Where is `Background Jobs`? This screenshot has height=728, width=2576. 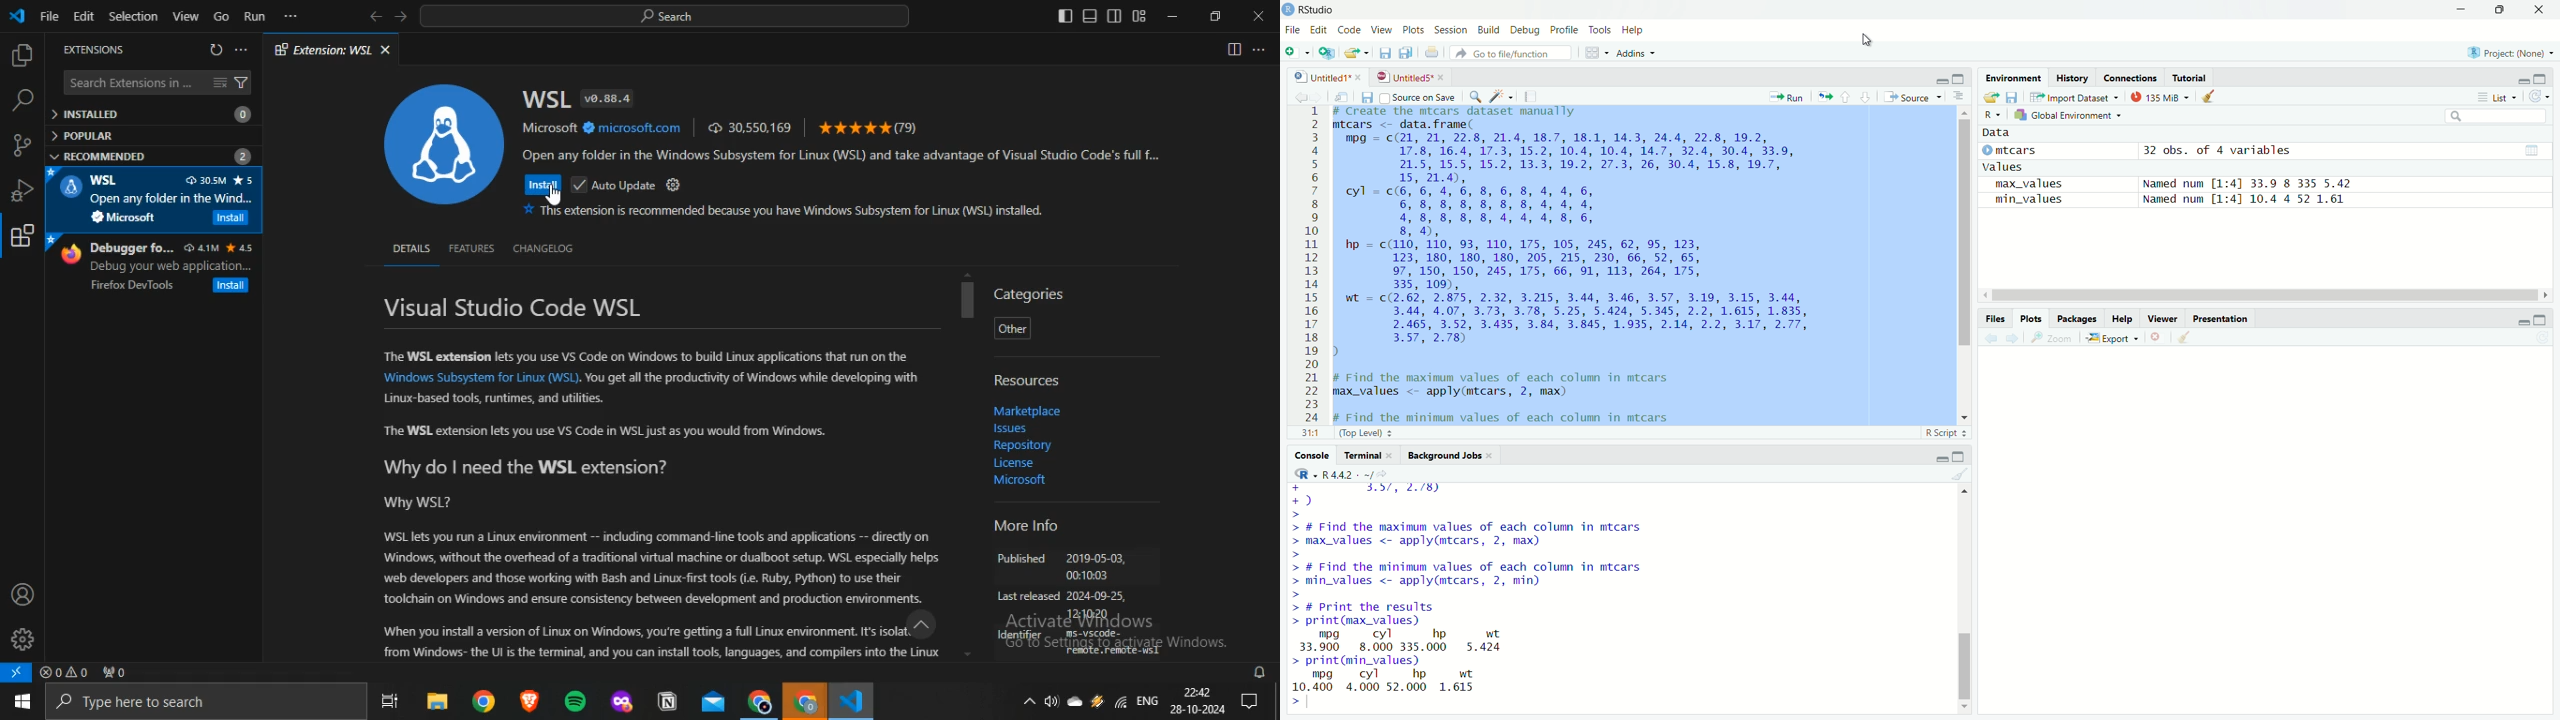
Background Jobs is located at coordinates (1443, 456).